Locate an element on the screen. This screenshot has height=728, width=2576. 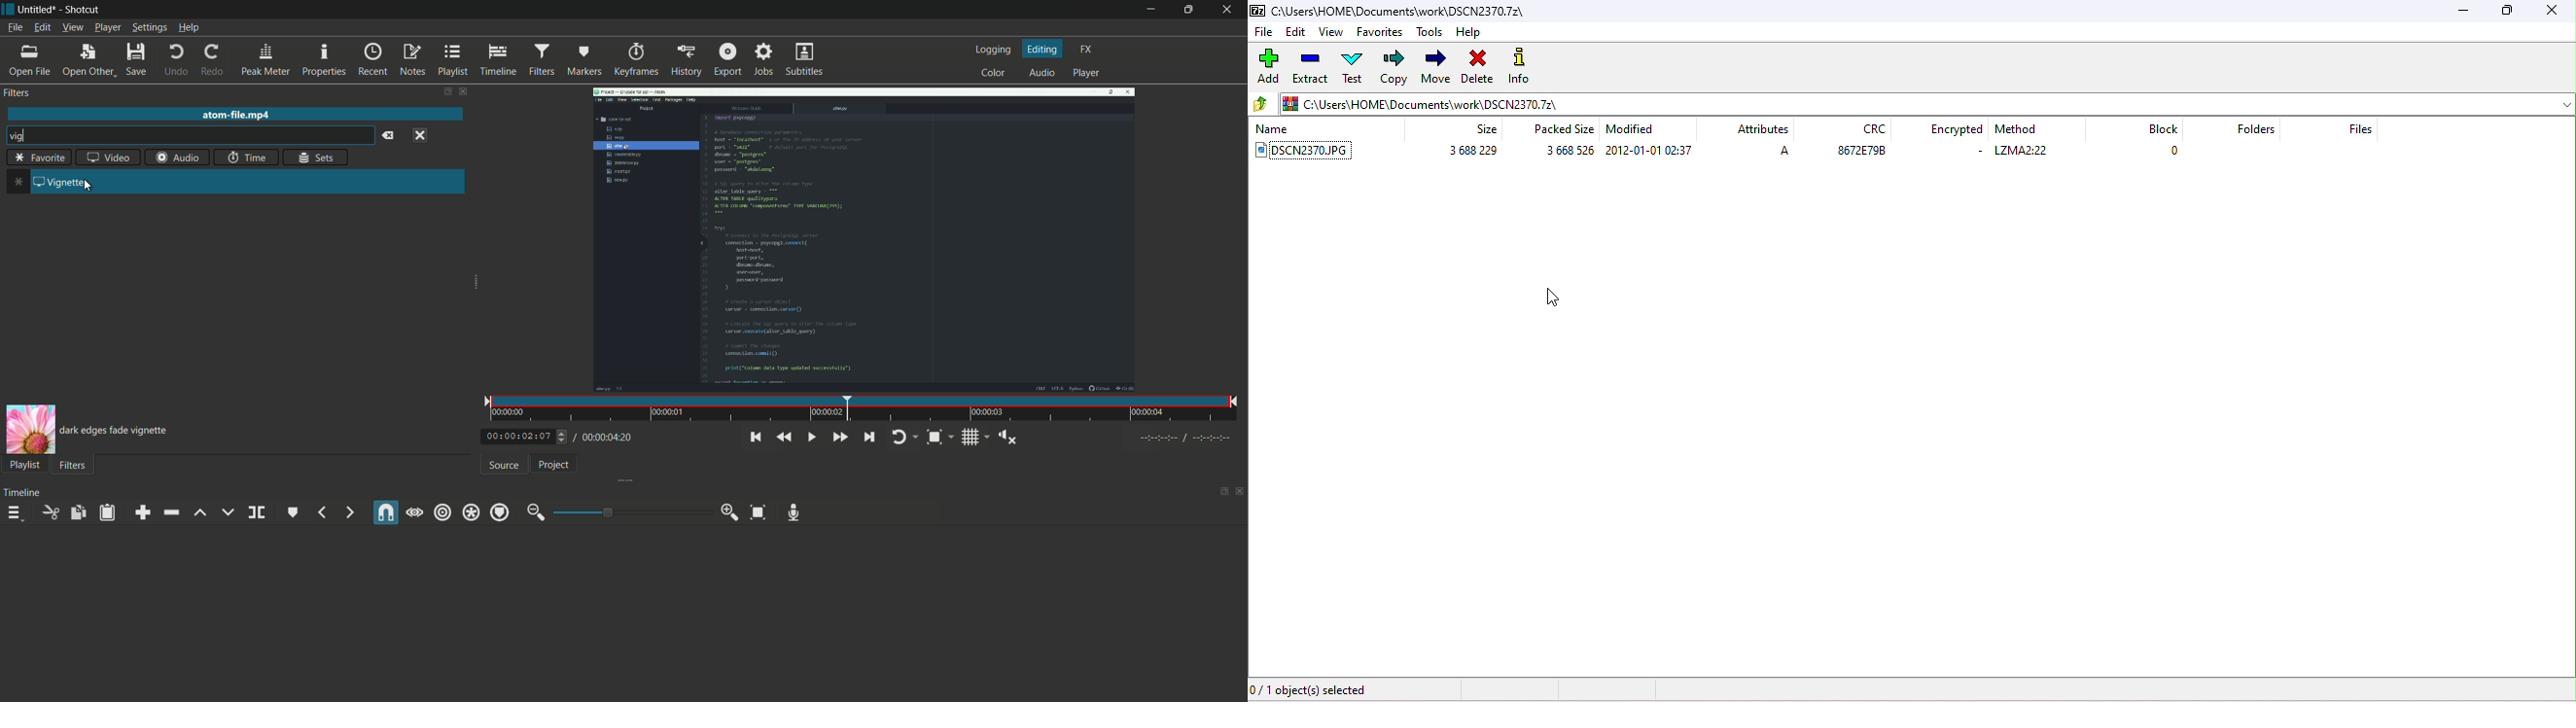
save is located at coordinates (137, 59).